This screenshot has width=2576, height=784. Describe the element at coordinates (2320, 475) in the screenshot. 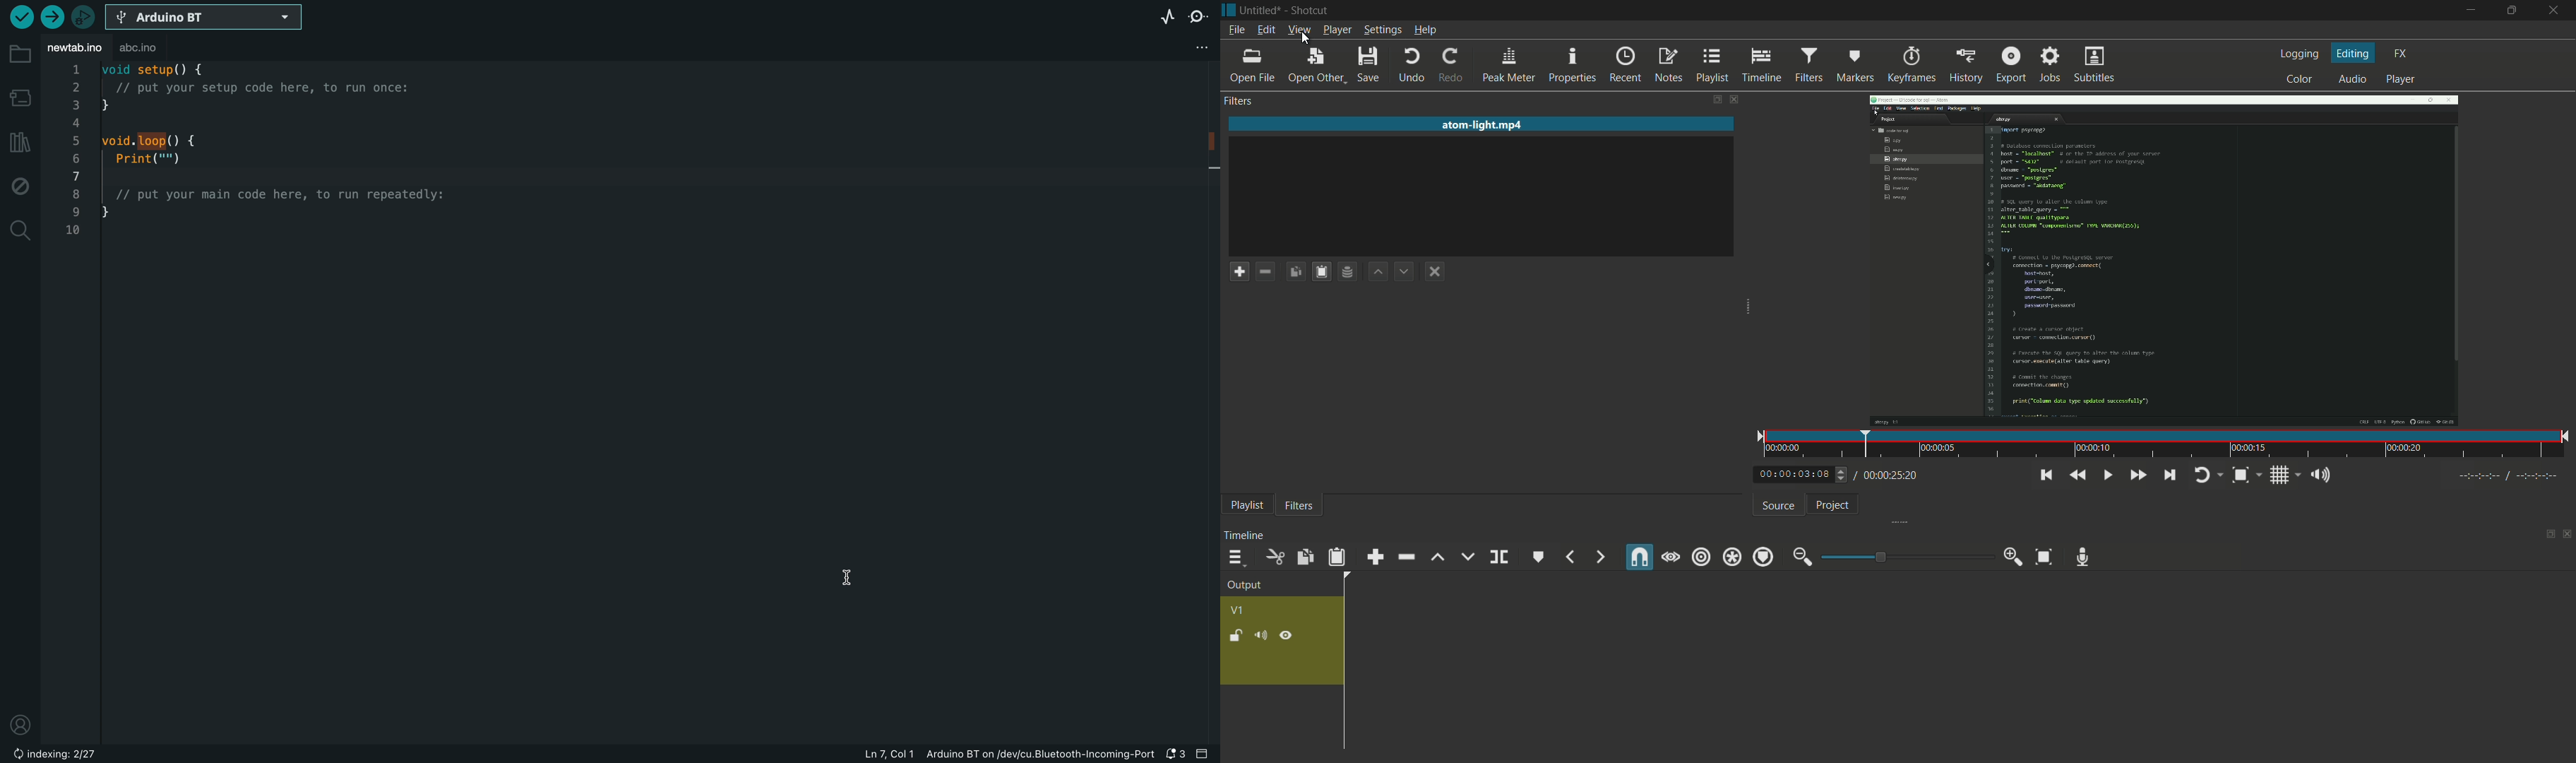

I see `show volume control` at that location.